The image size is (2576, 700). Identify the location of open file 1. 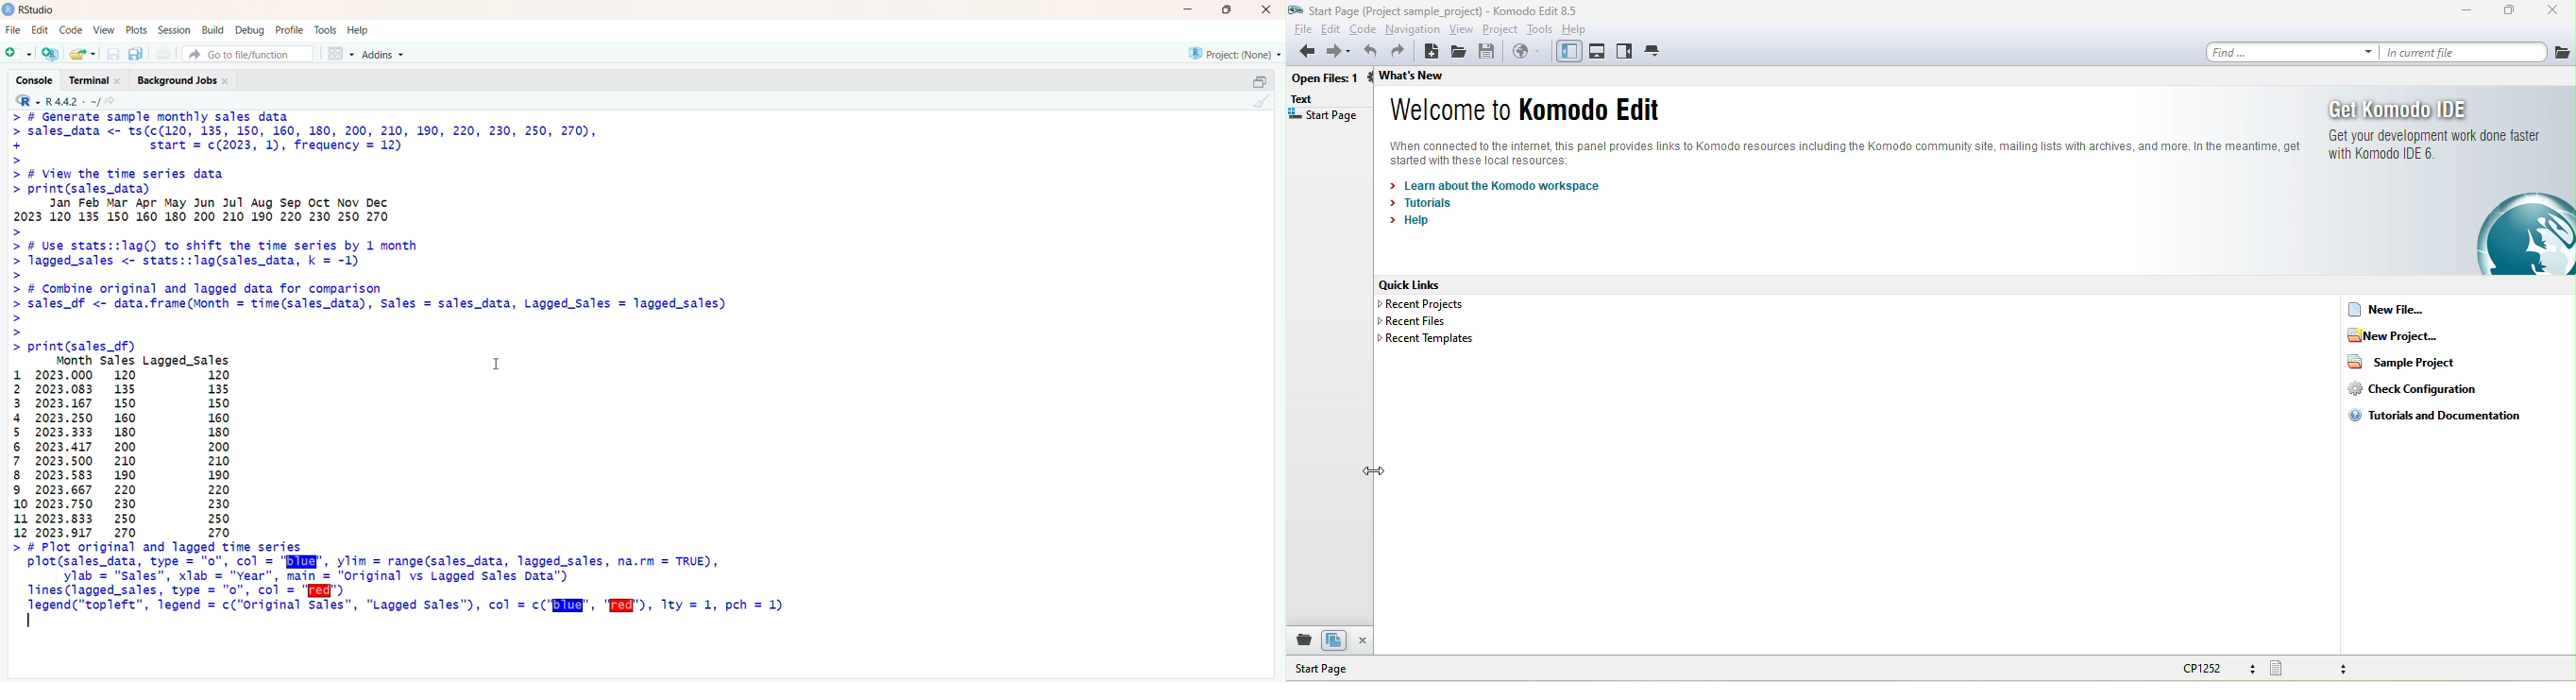
(1330, 80).